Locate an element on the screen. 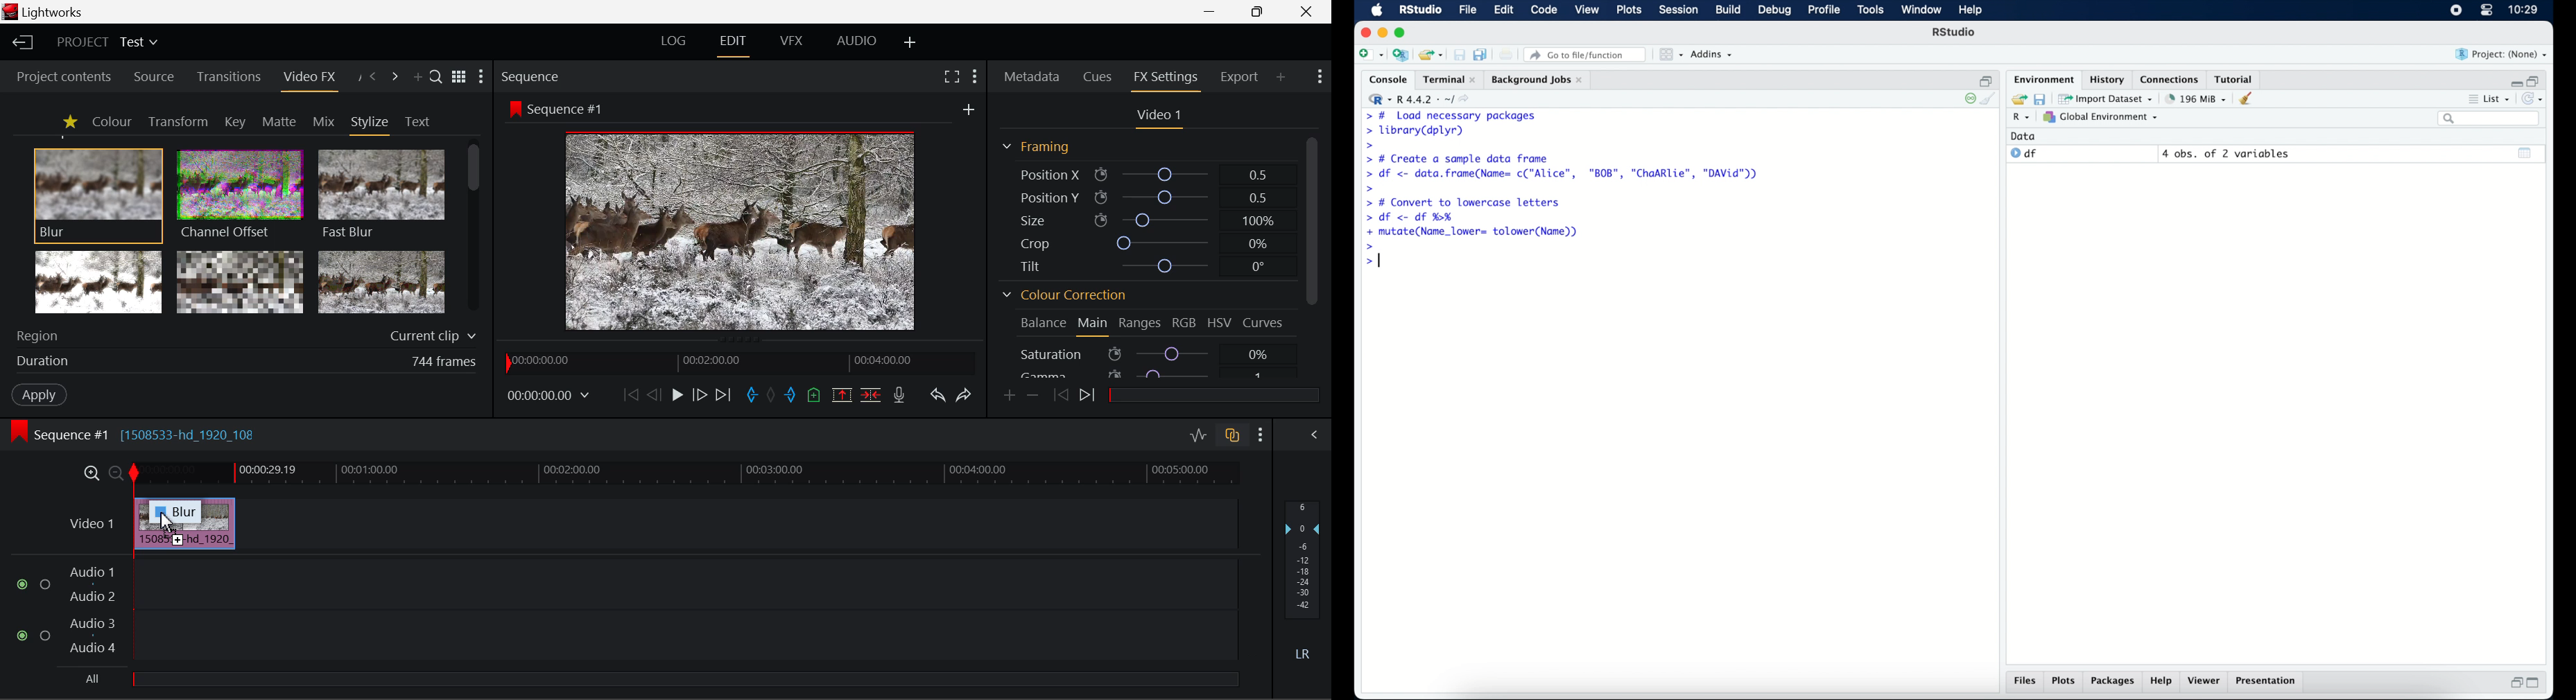 The image size is (2576, 700). Text Panel Open is located at coordinates (419, 121).